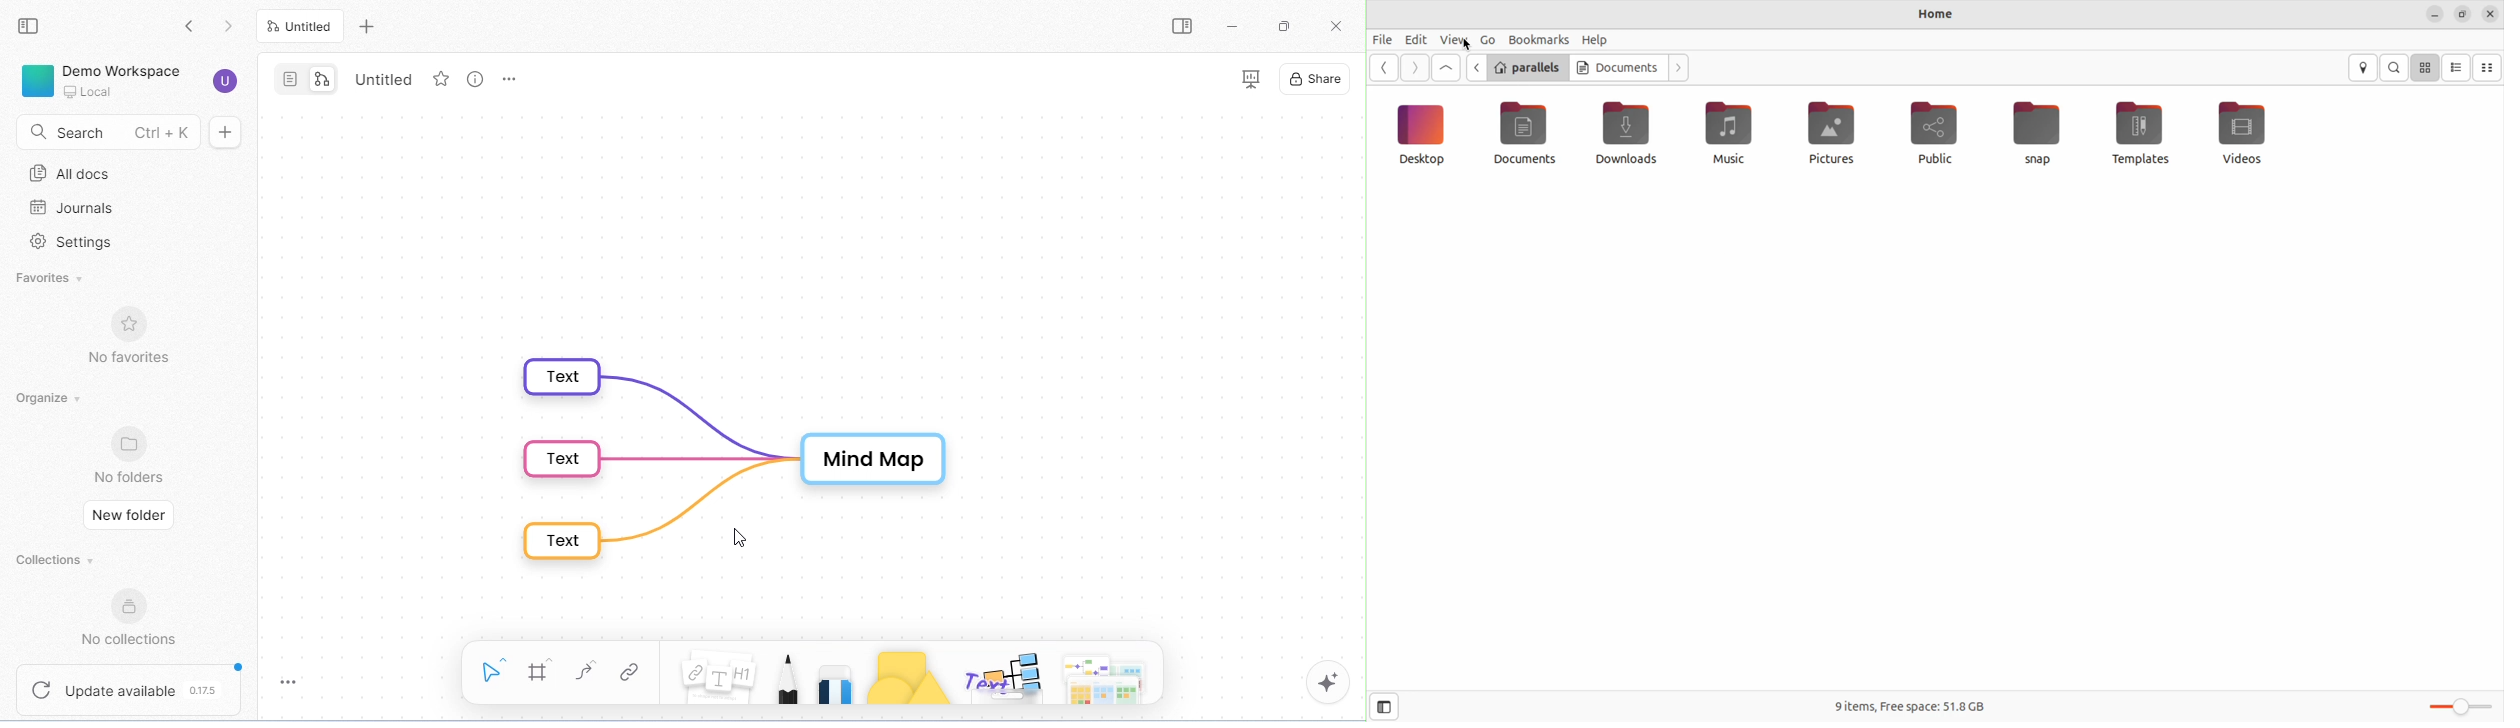  What do you see at coordinates (132, 336) in the screenshot?
I see `no favorites` at bounding box center [132, 336].